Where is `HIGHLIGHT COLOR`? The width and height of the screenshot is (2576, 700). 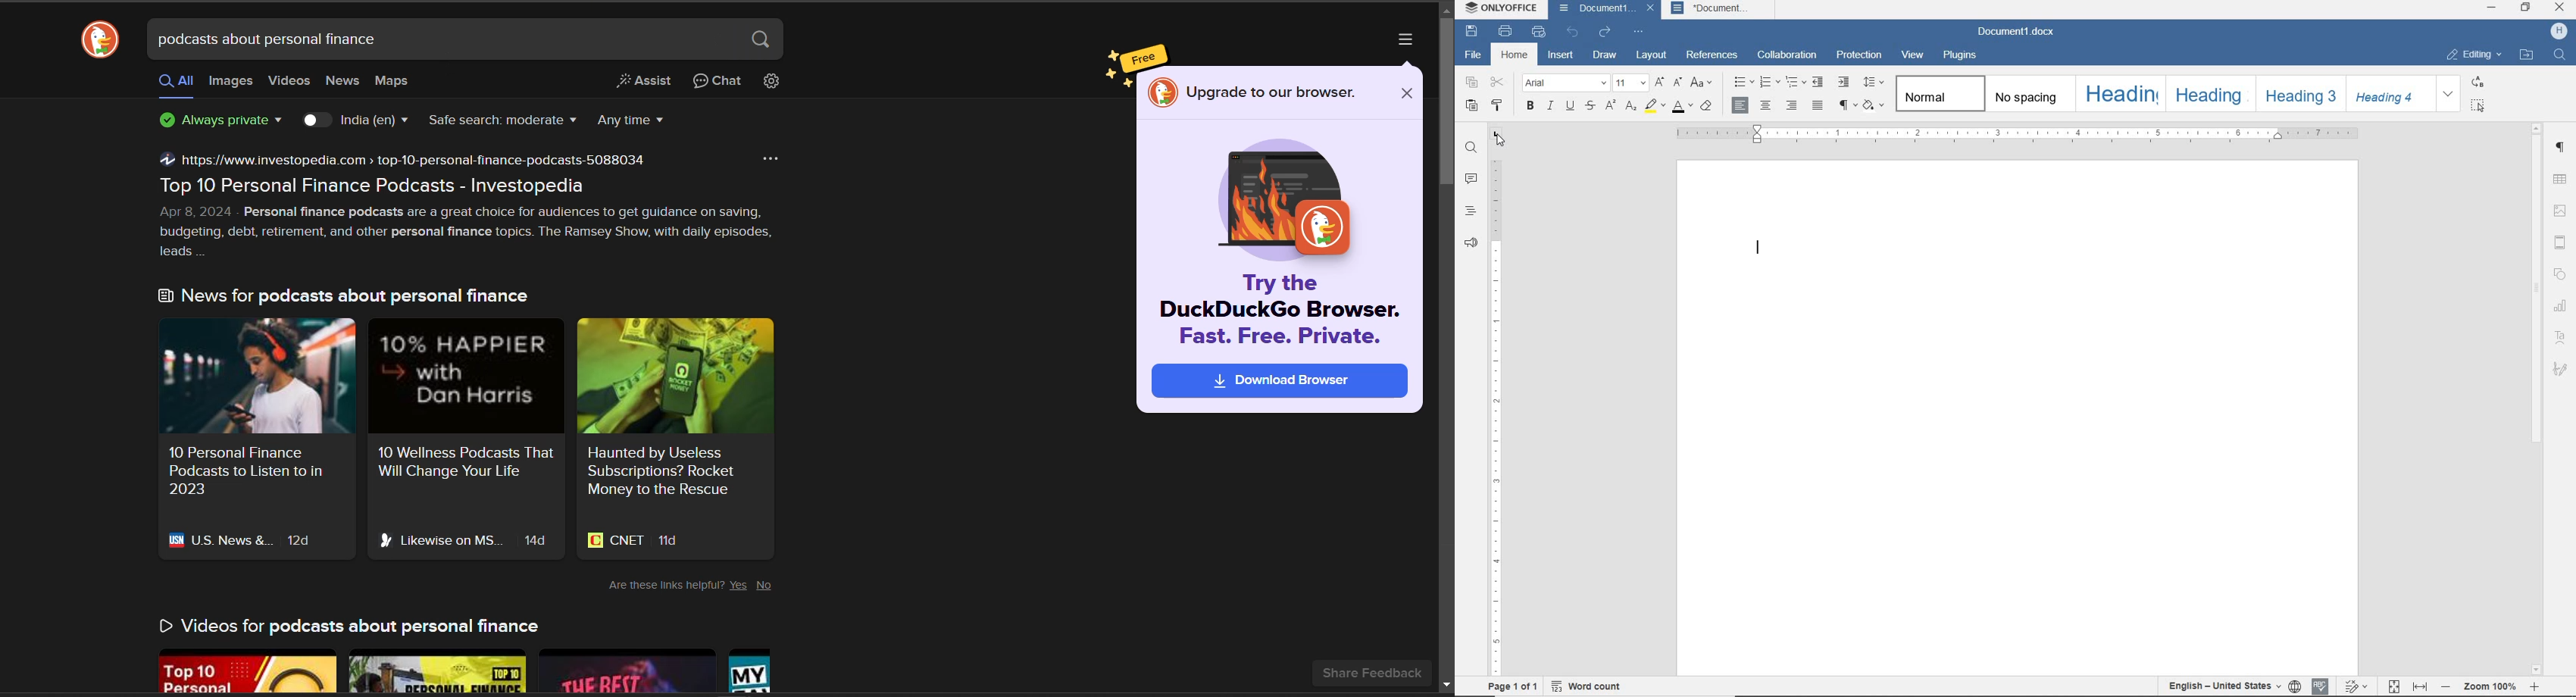 HIGHLIGHT COLOR is located at coordinates (1654, 106).